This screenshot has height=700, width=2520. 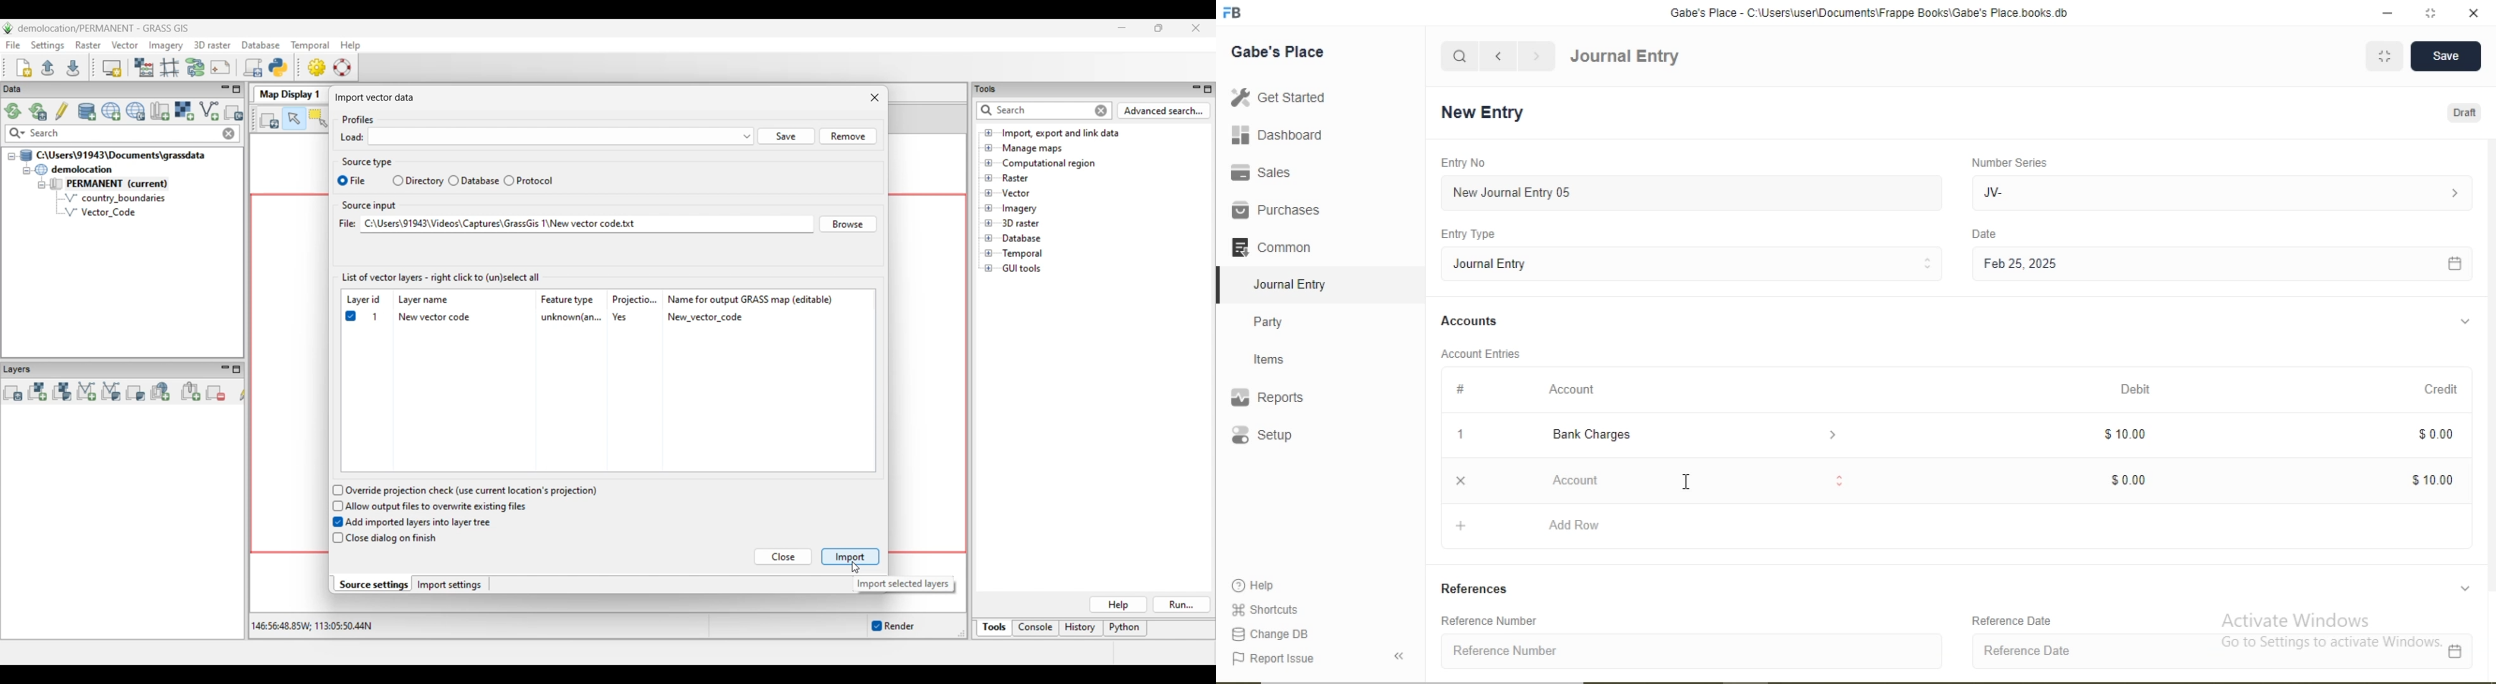 What do you see at coordinates (1470, 234) in the screenshot?
I see `Entry Type` at bounding box center [1470, 234].